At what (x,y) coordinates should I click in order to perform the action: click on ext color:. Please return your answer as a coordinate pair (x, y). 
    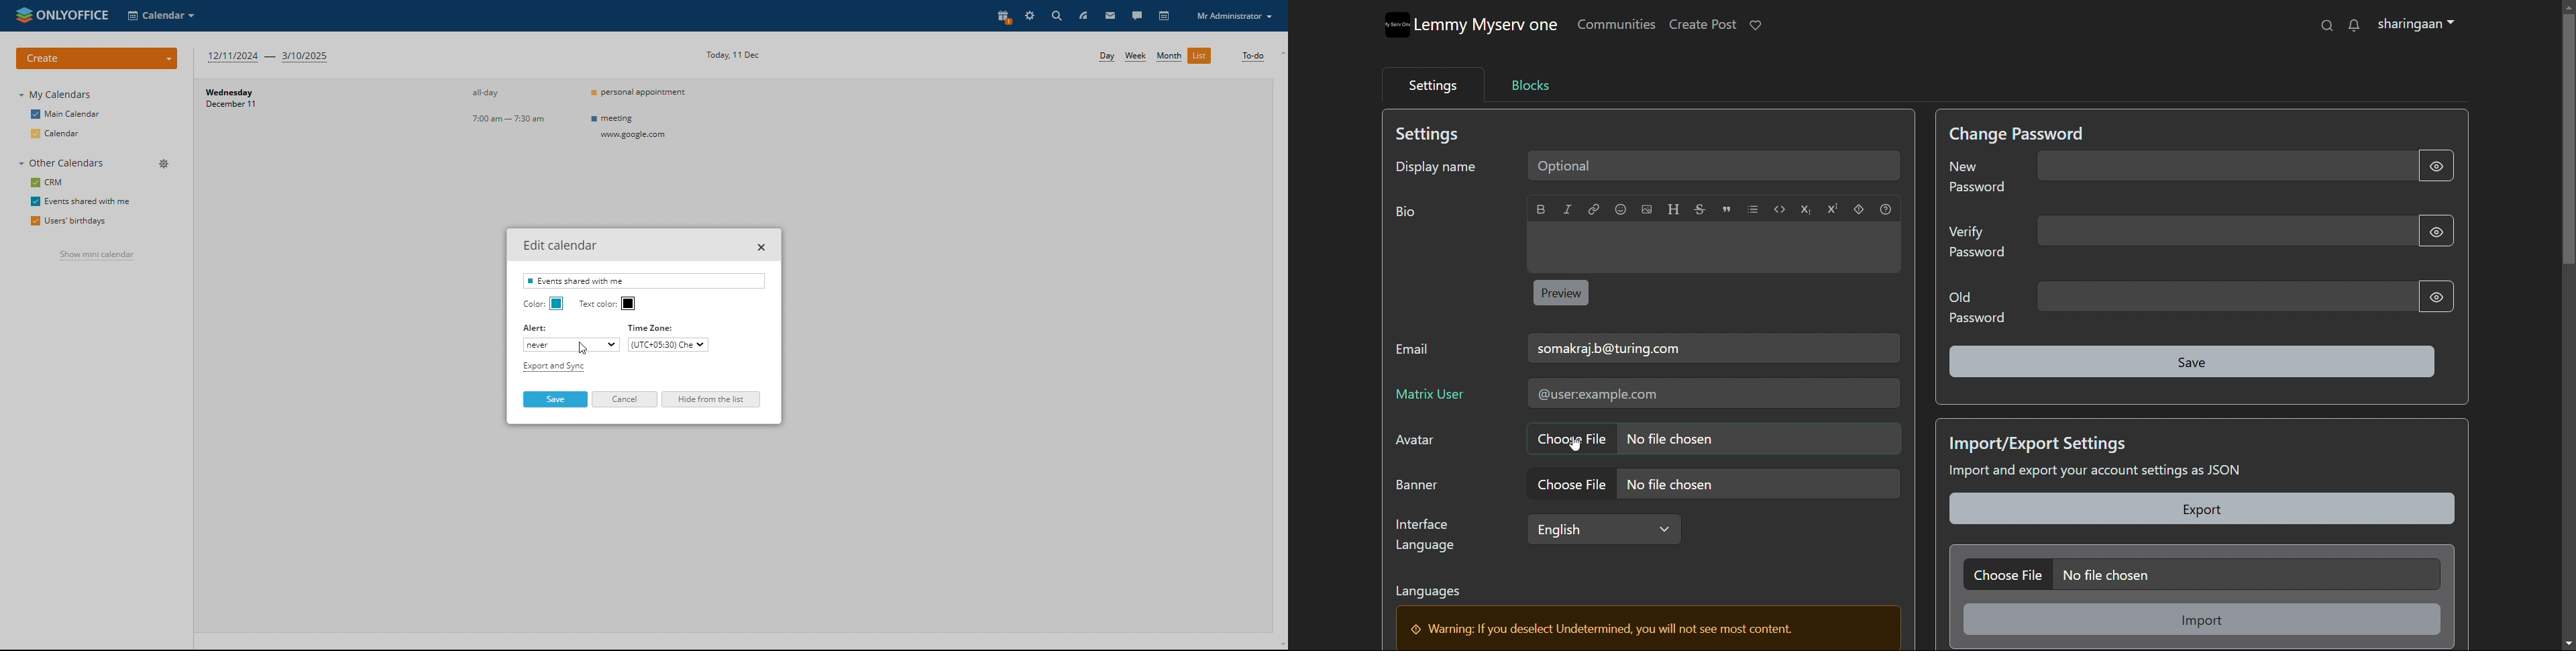
    Looking at the image, I should click on (598, 304).